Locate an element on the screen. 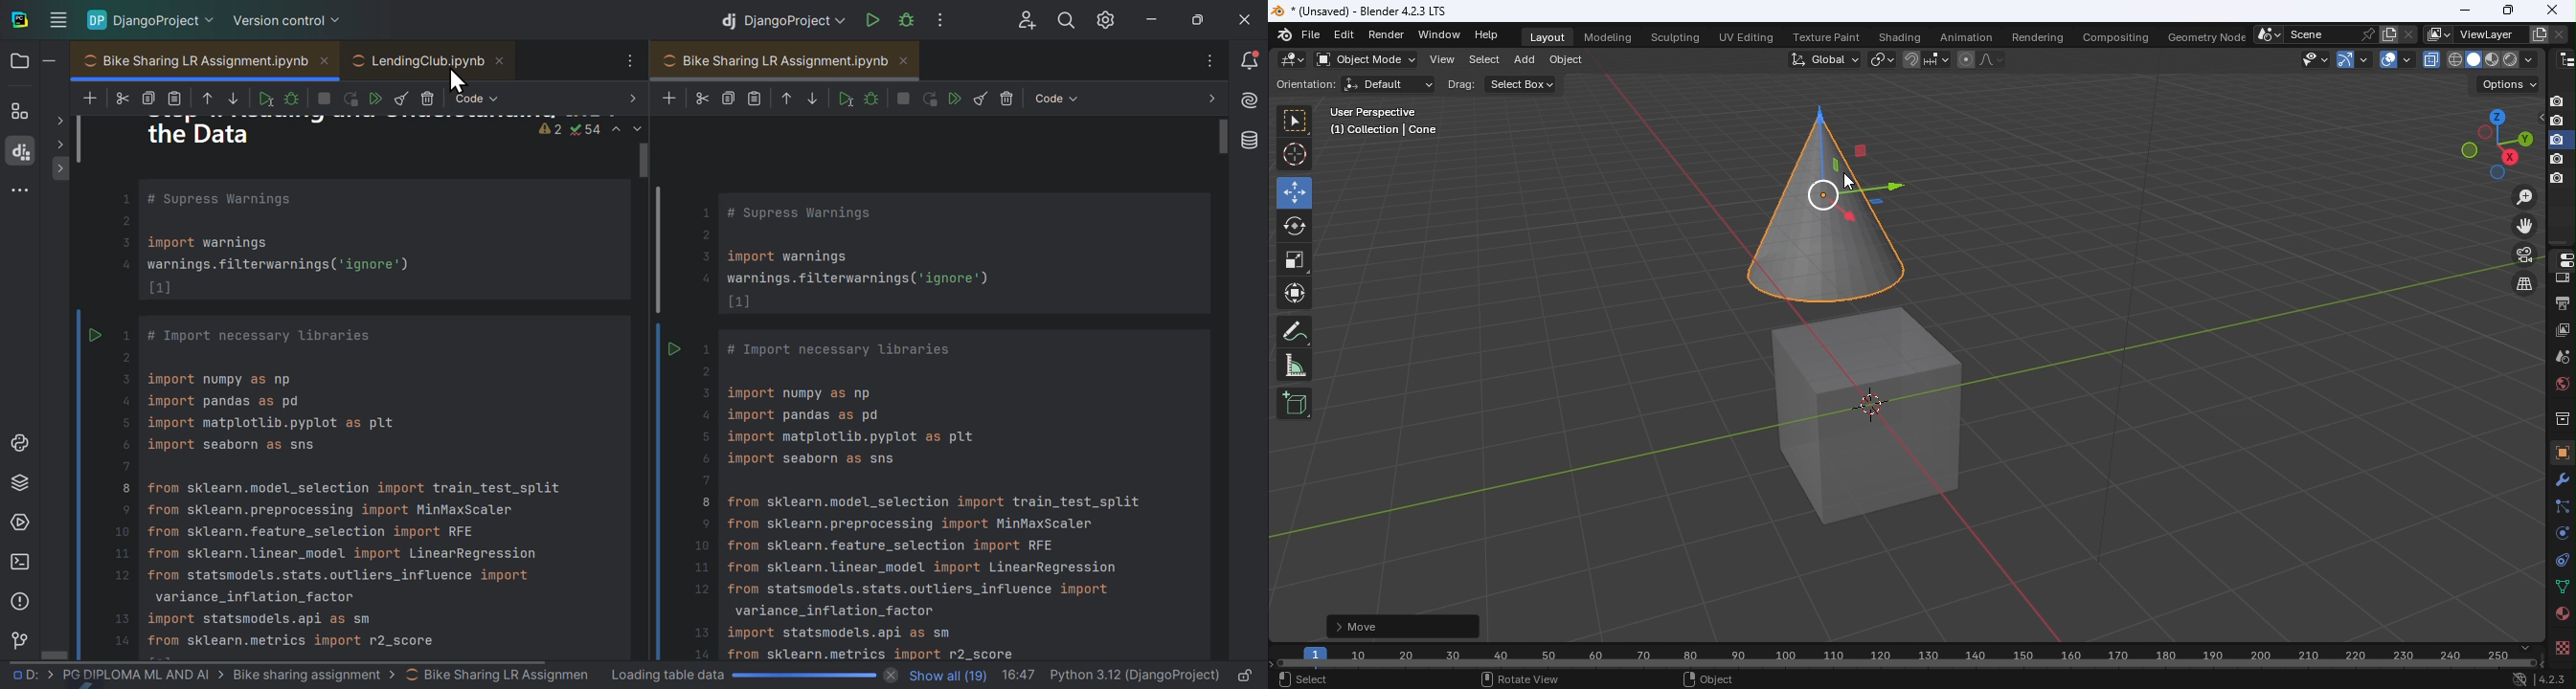 The width and height of the screenshot is (2576, 700). show is located at coordinates (61, 167).